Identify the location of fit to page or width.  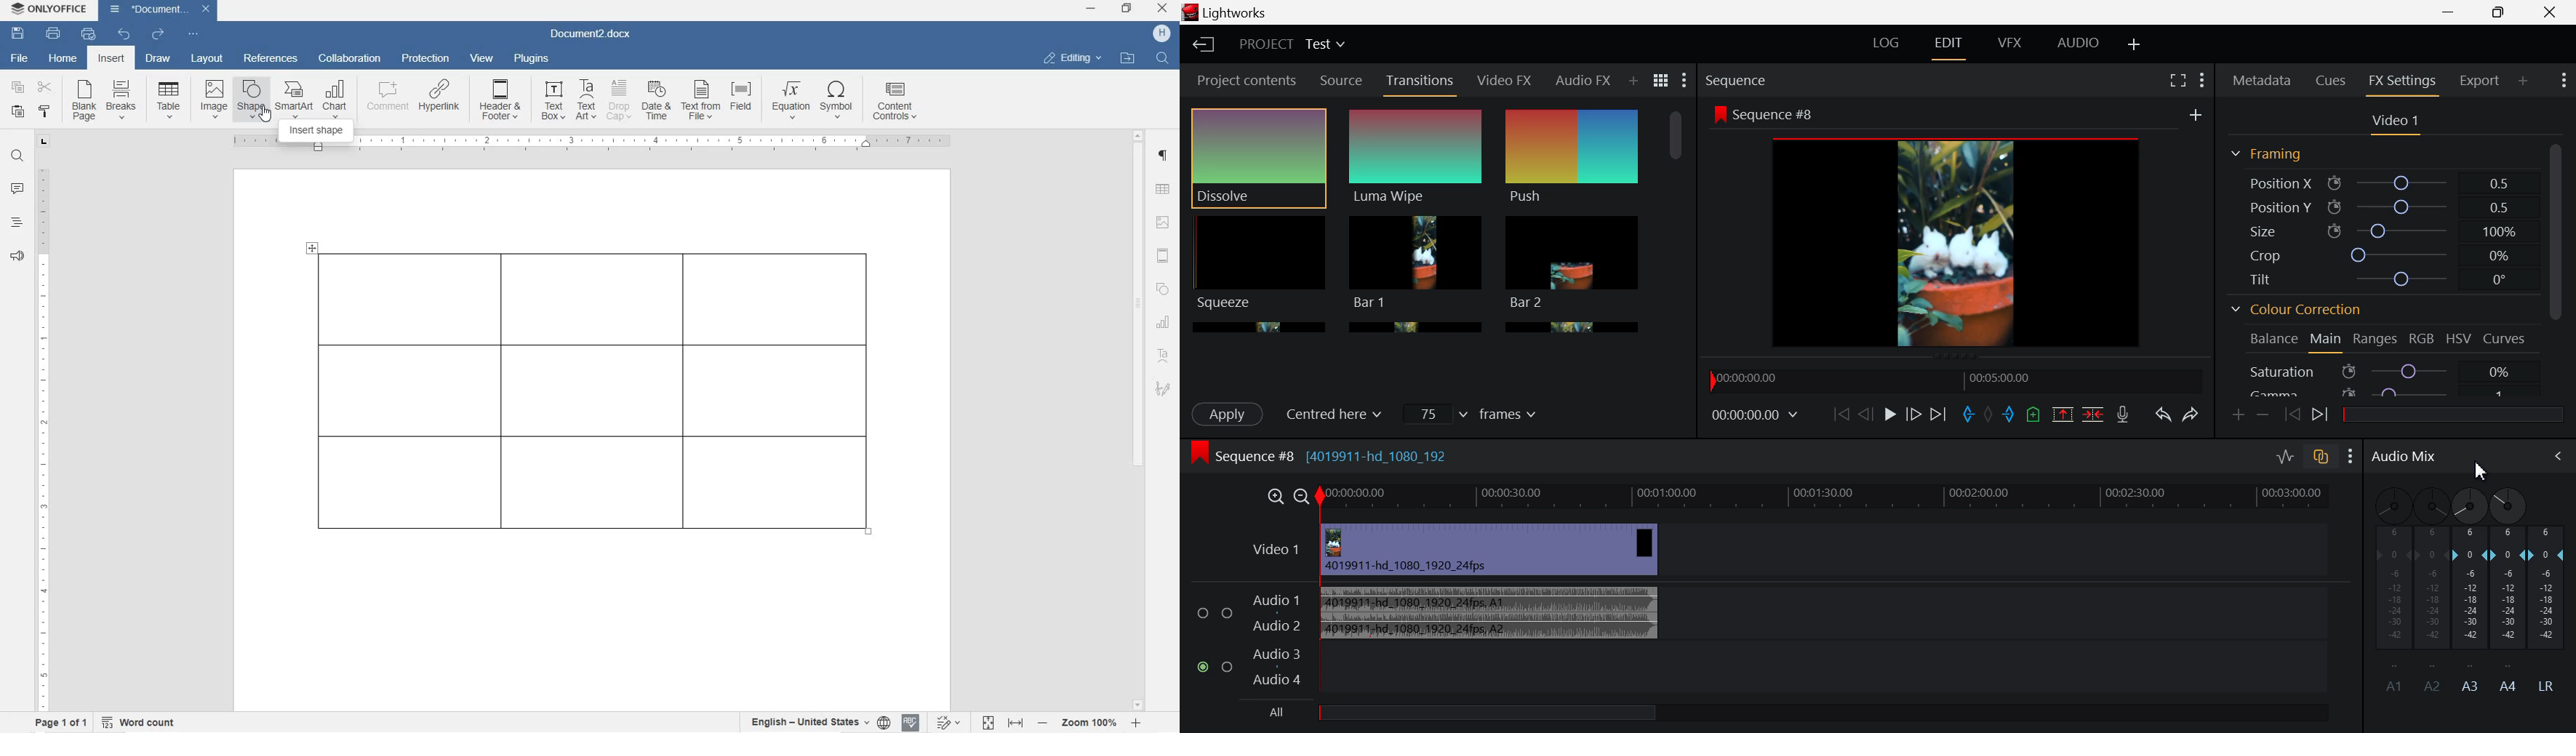
(1003, 722).